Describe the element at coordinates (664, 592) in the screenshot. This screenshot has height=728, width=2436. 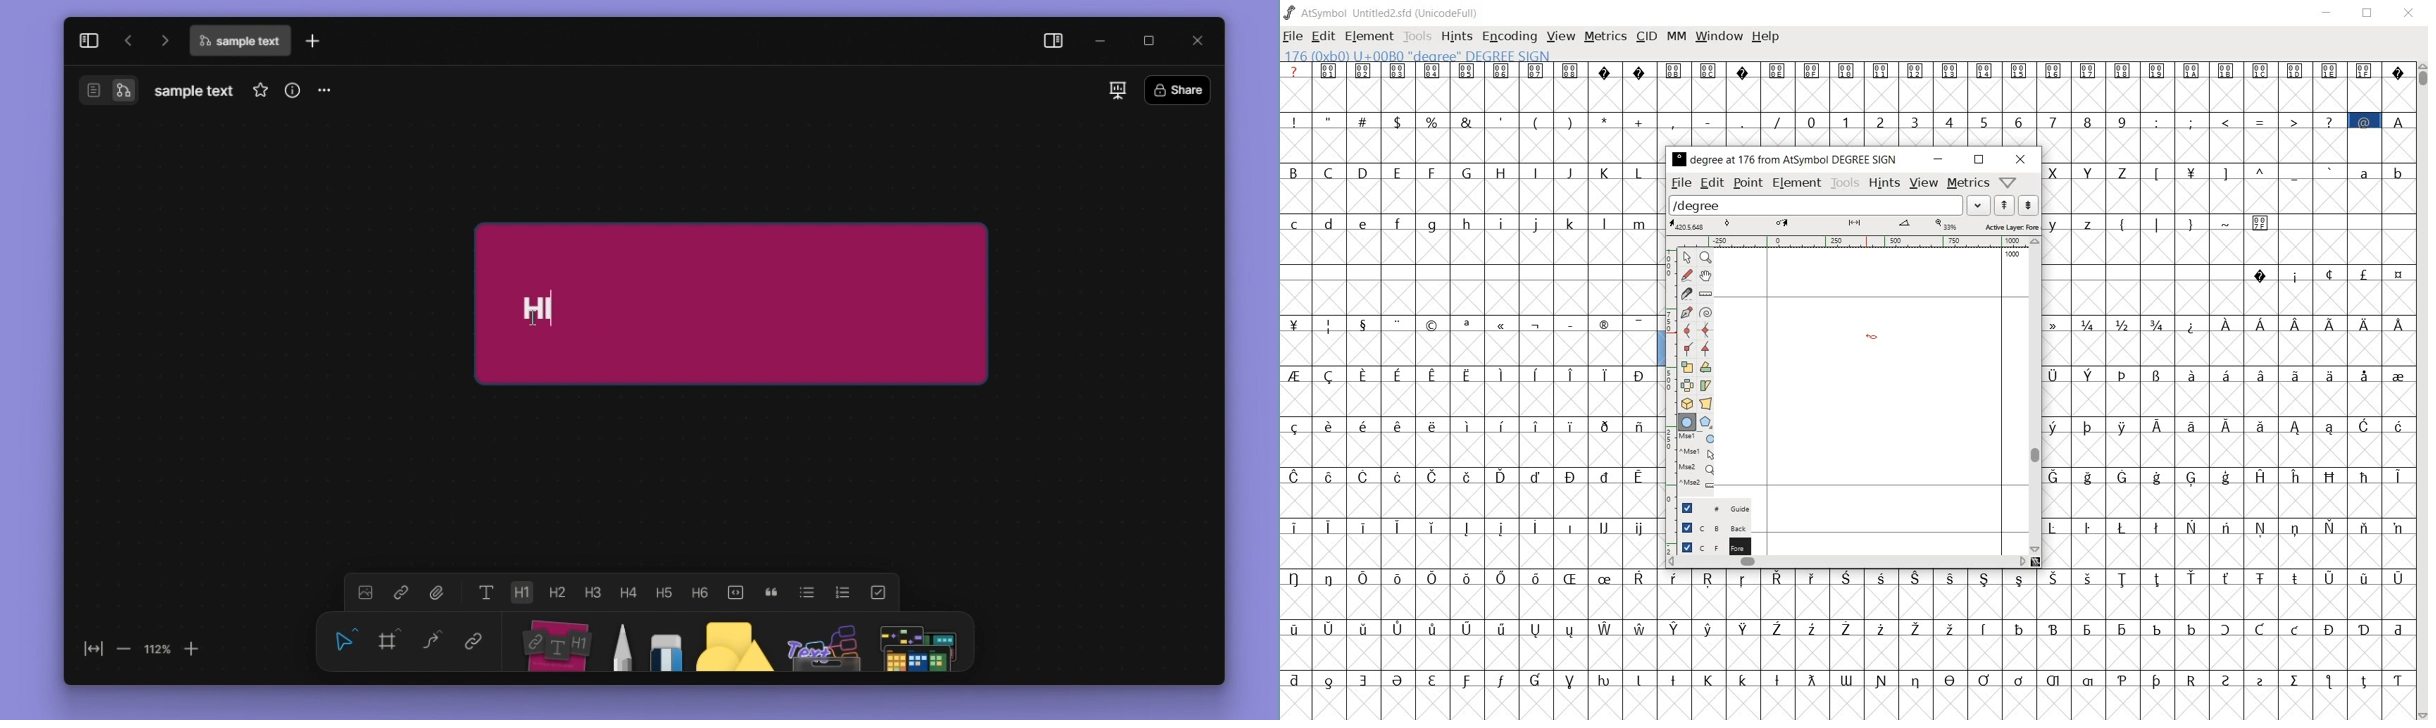
I see `Heading 5` at that location.